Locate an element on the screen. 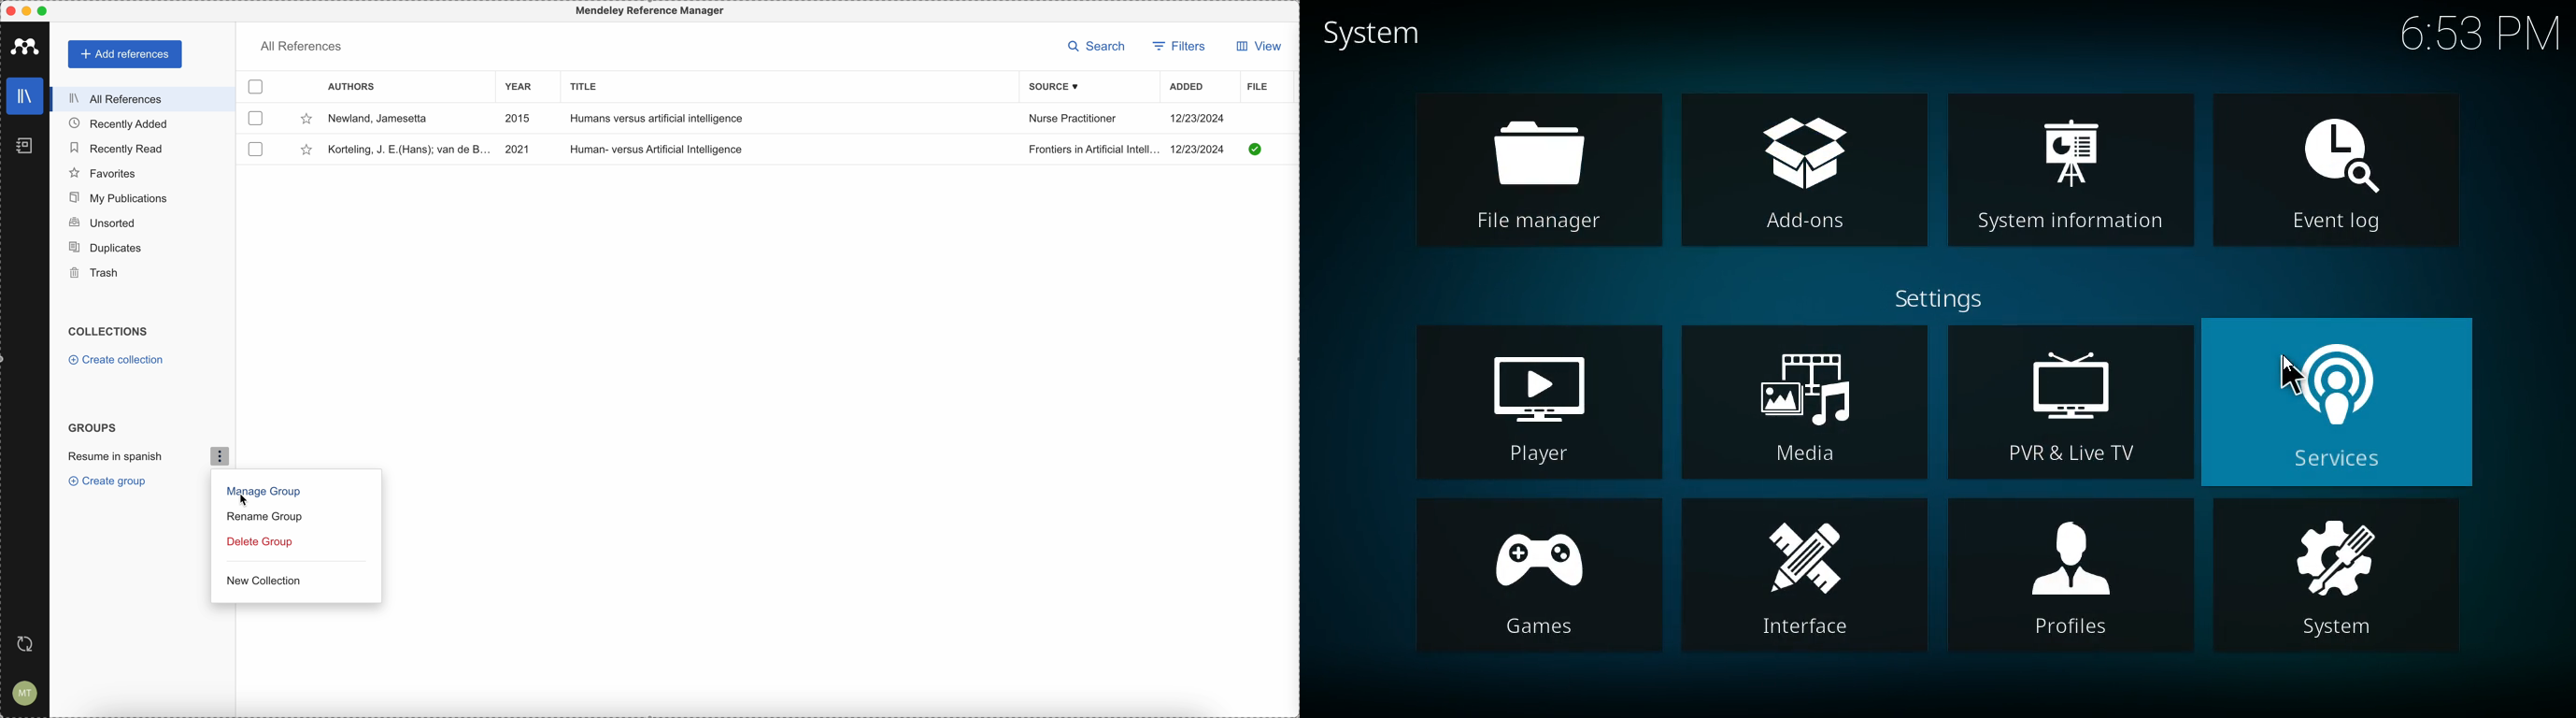 Image resolution: width=2576 pixels, height=728 pixels. add-ons is located at coordinates (1804, 173).